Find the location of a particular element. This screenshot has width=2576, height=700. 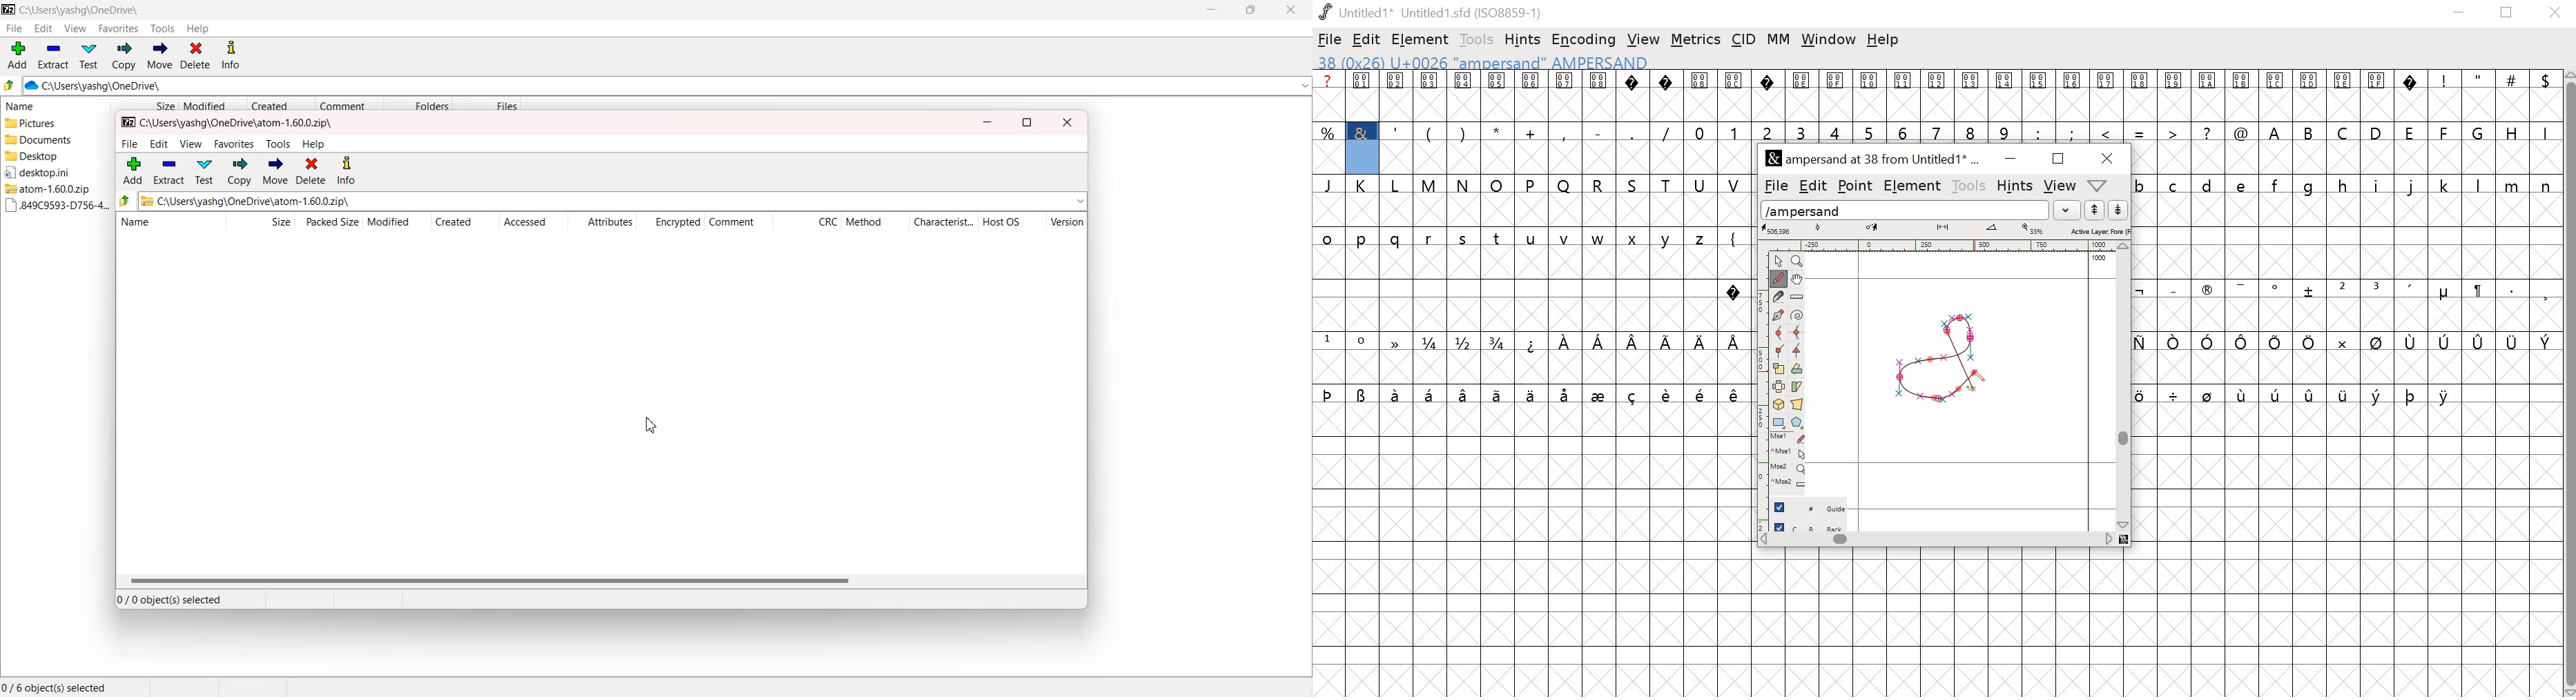

? is located at coordinates (1634, 96).